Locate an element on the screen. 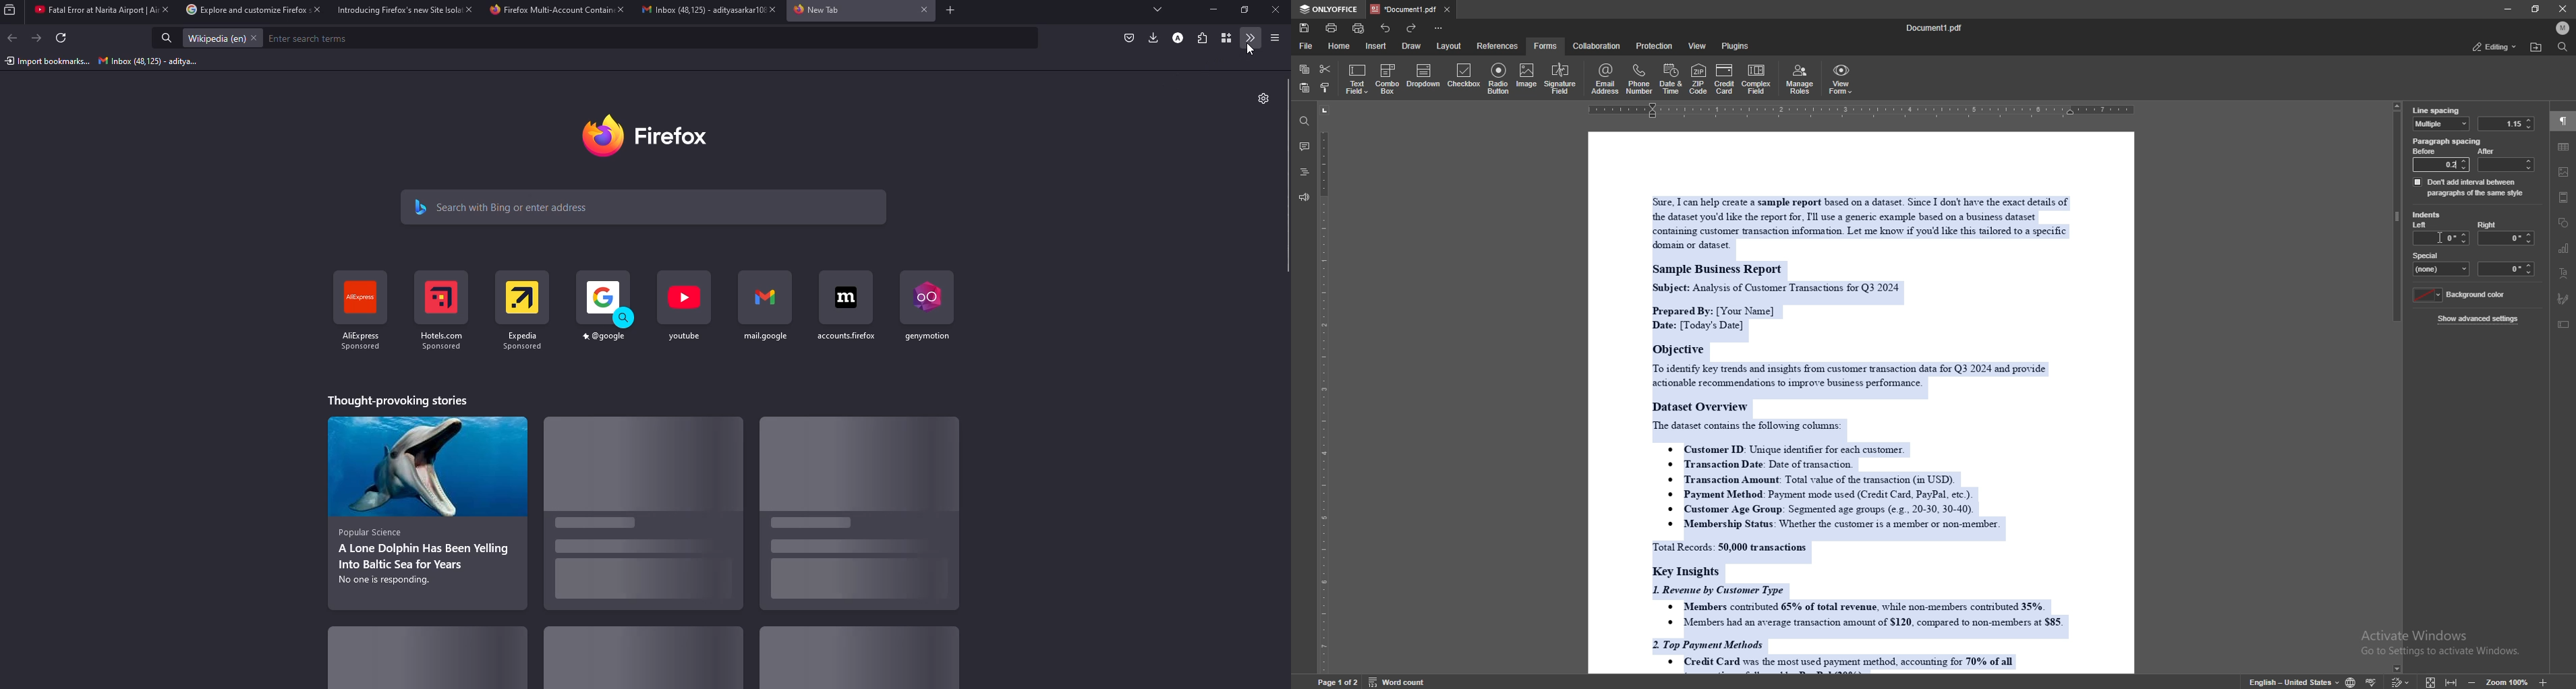 The image size is (2576, 700). home is located at coordinates (1341, 46).